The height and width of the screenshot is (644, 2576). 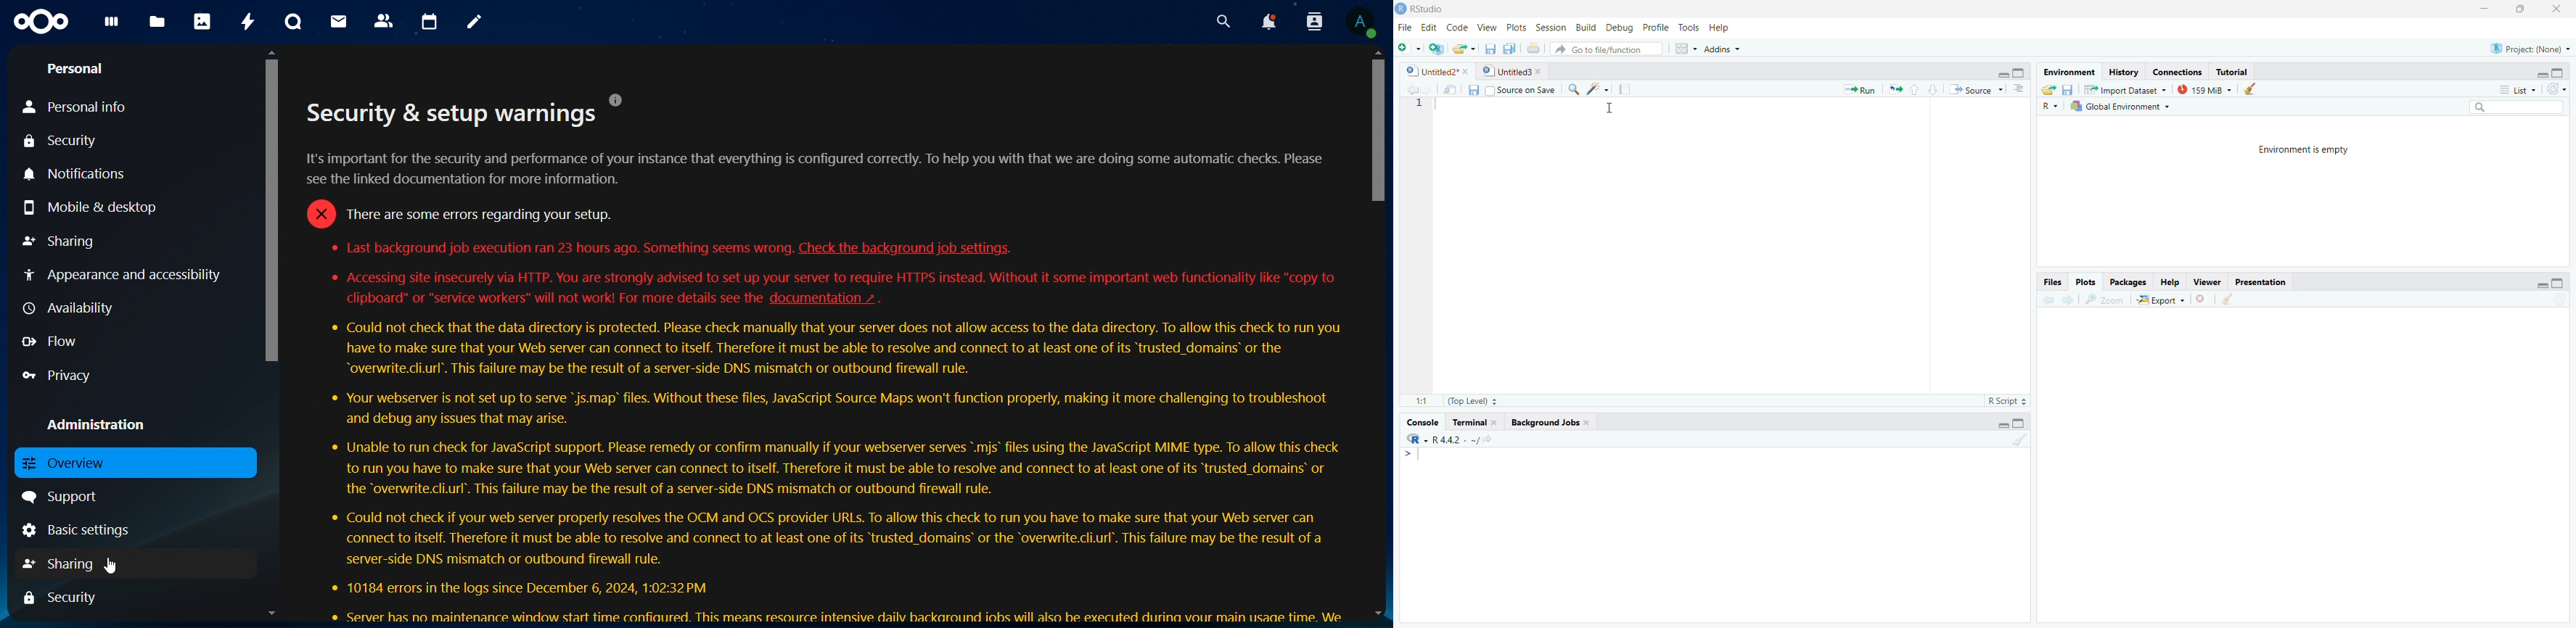 I want to click on Files, so click(x=2052, y=282).